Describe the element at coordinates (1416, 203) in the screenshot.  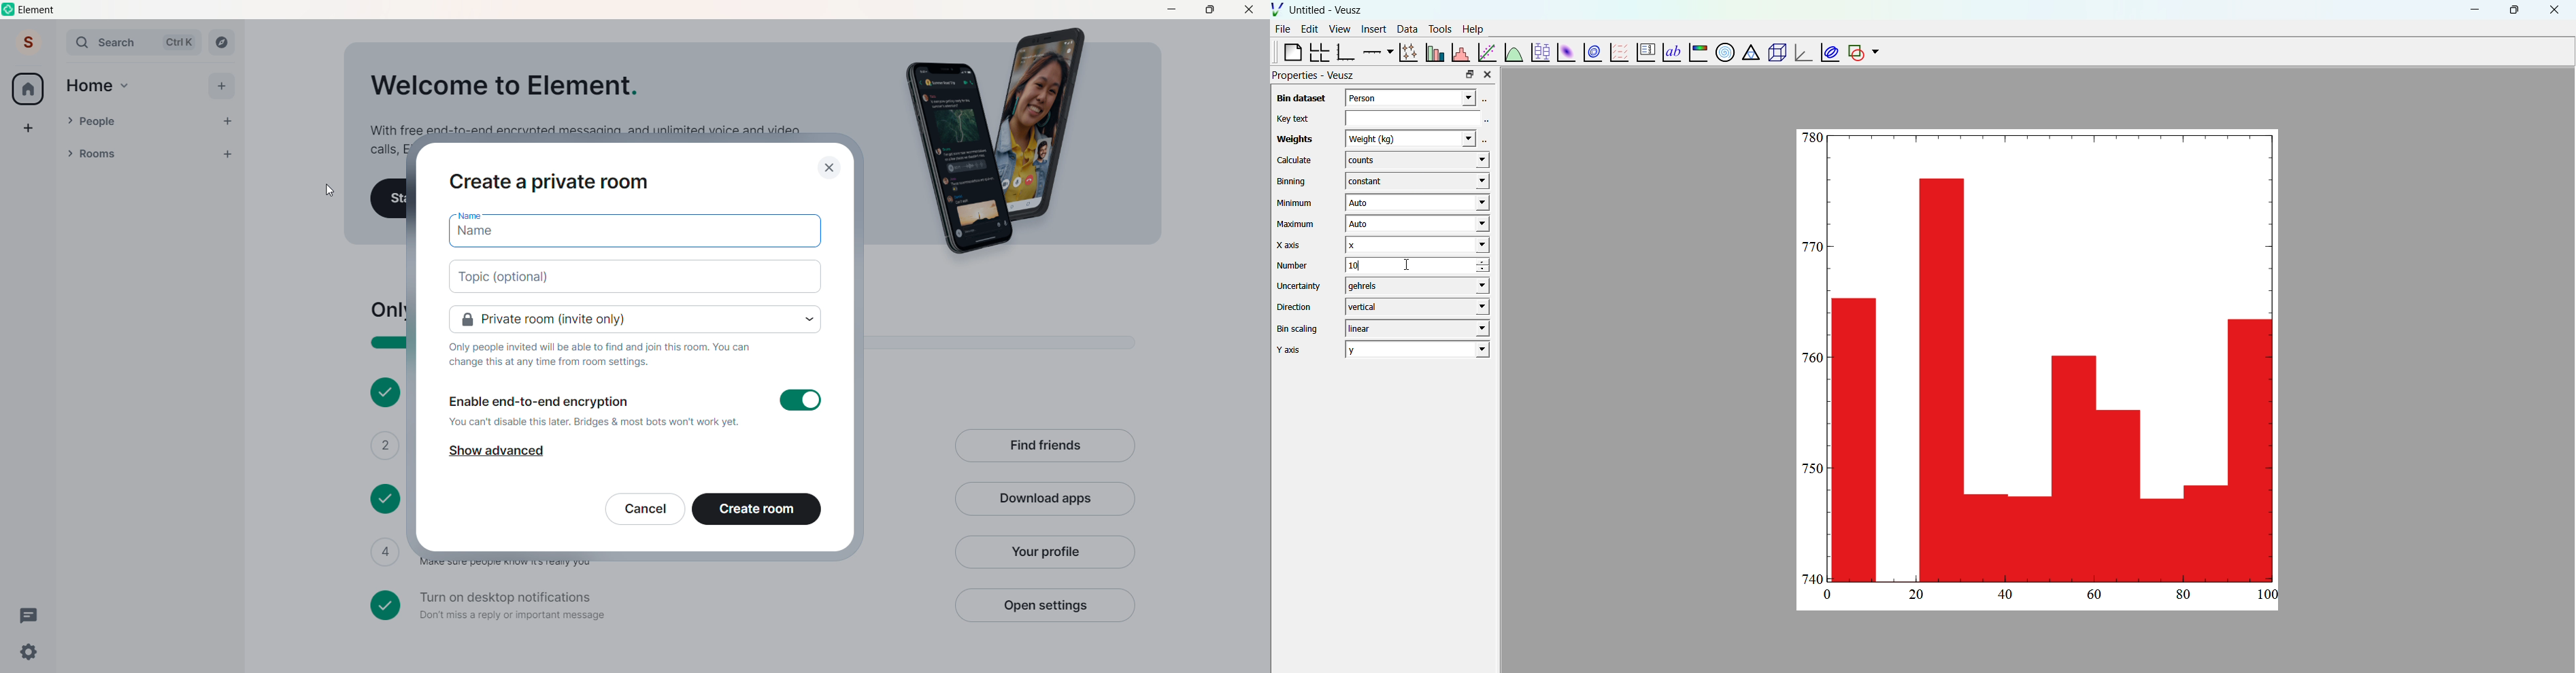
I see `Auto ` at that location.